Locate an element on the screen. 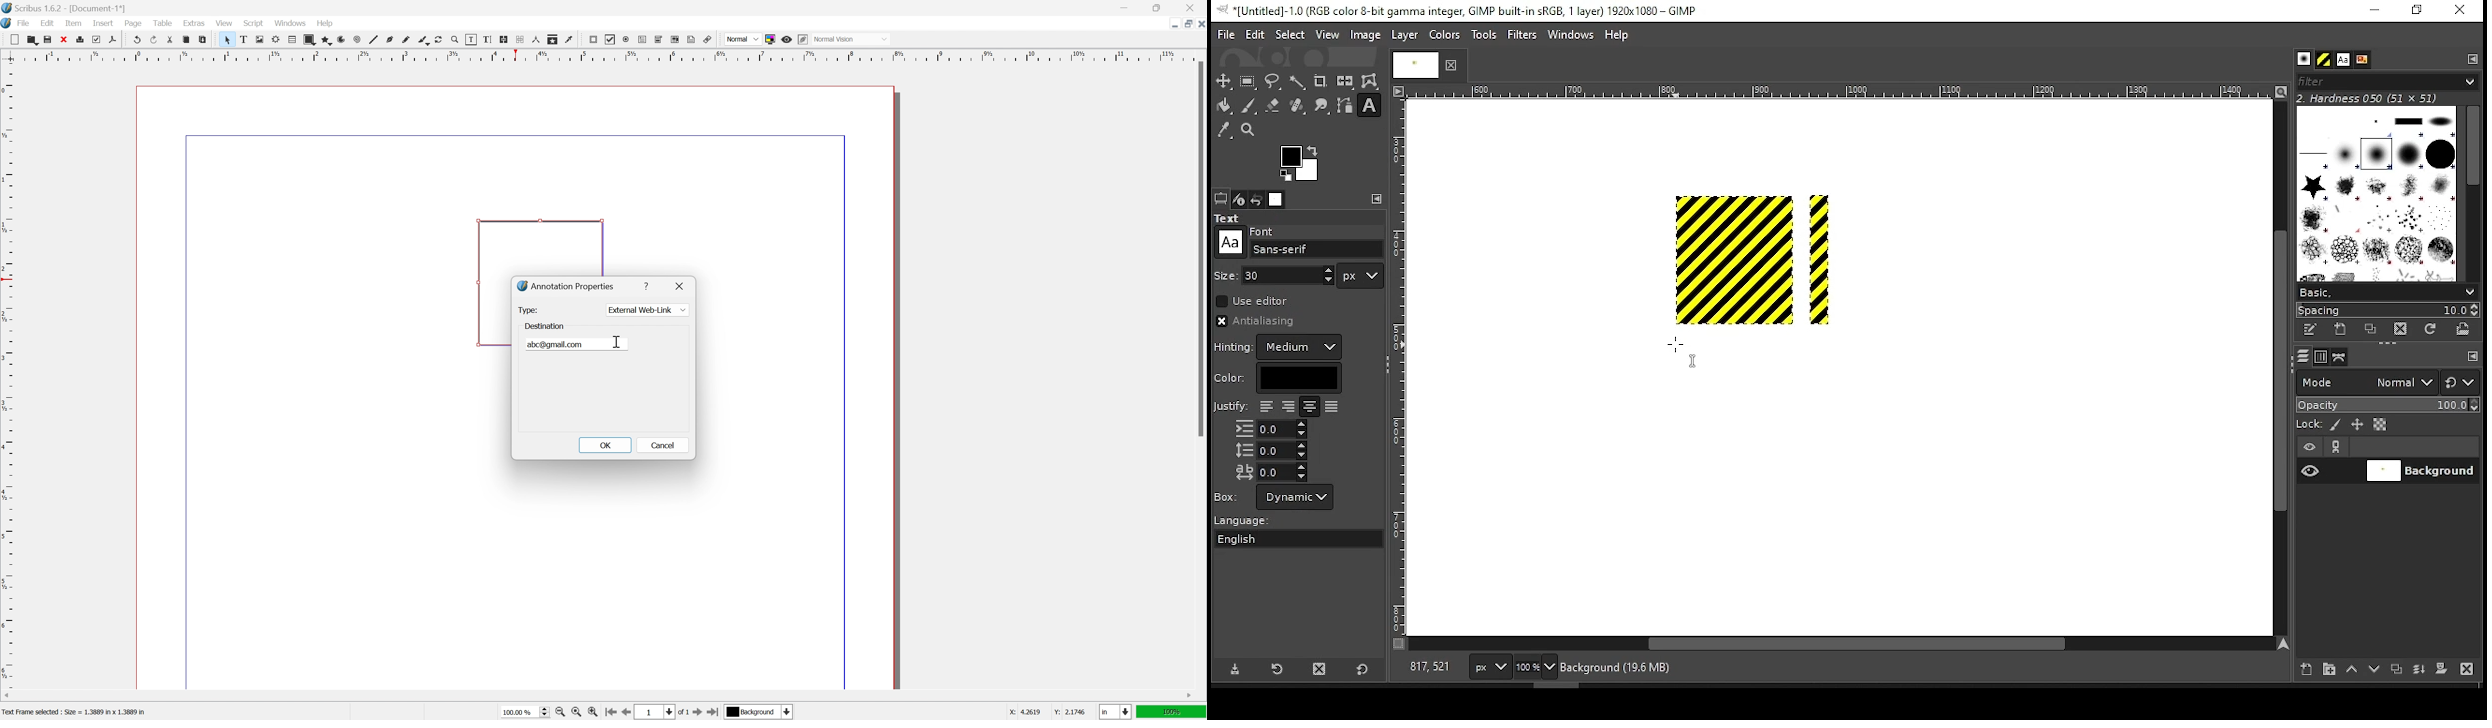 The image size is (2492, 728). pdf radio button is located at coordinates (626, 39).